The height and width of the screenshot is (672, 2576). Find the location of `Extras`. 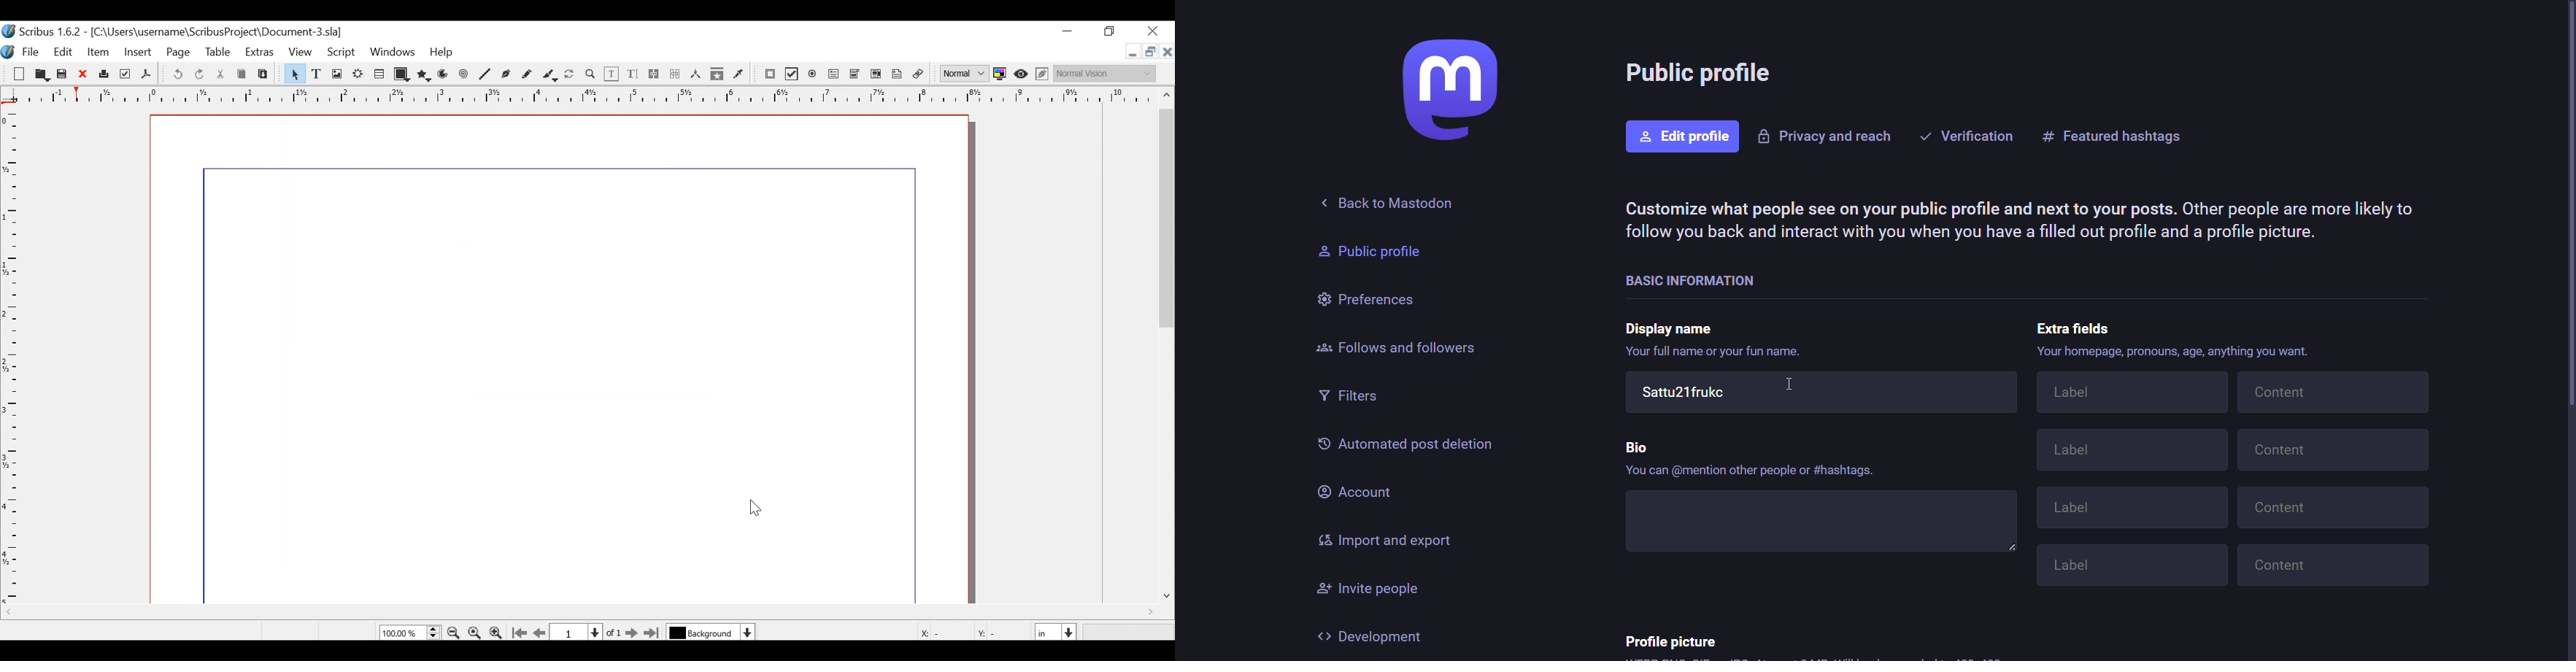

Extras is located at coordinates (260, 53).